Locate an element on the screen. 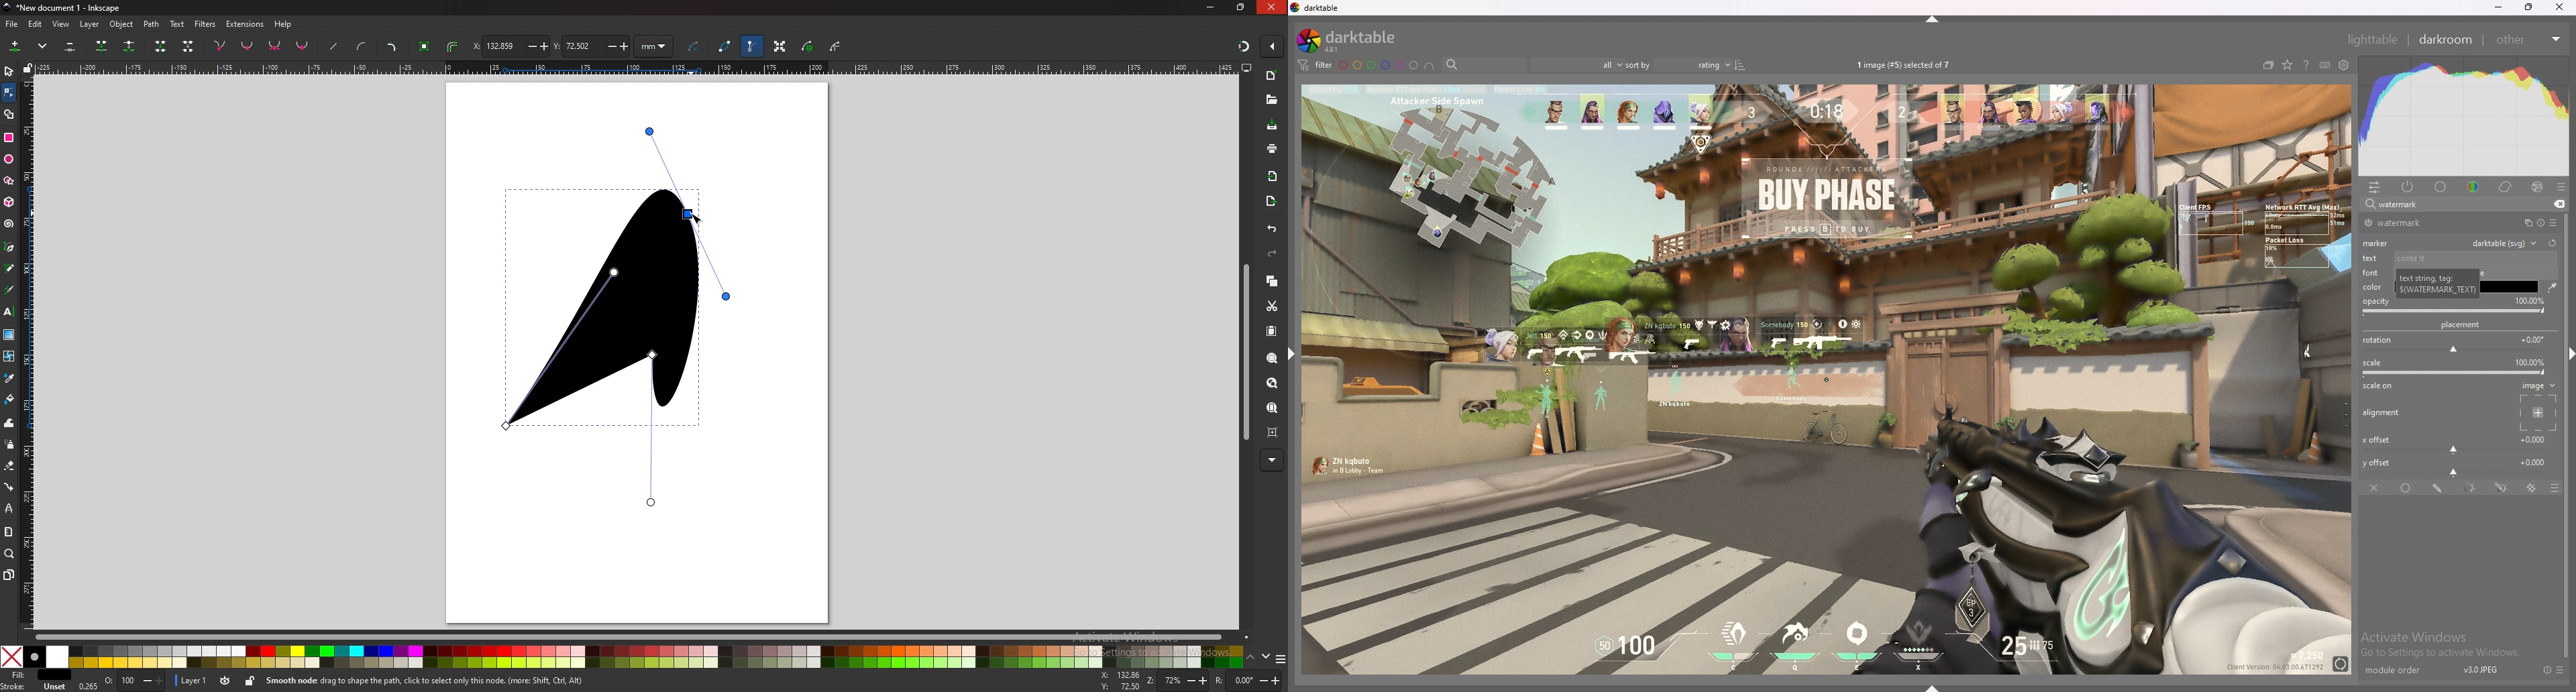 The height and width of the screenshot is (700, 2576). fill is located at coordinates (34, 675).